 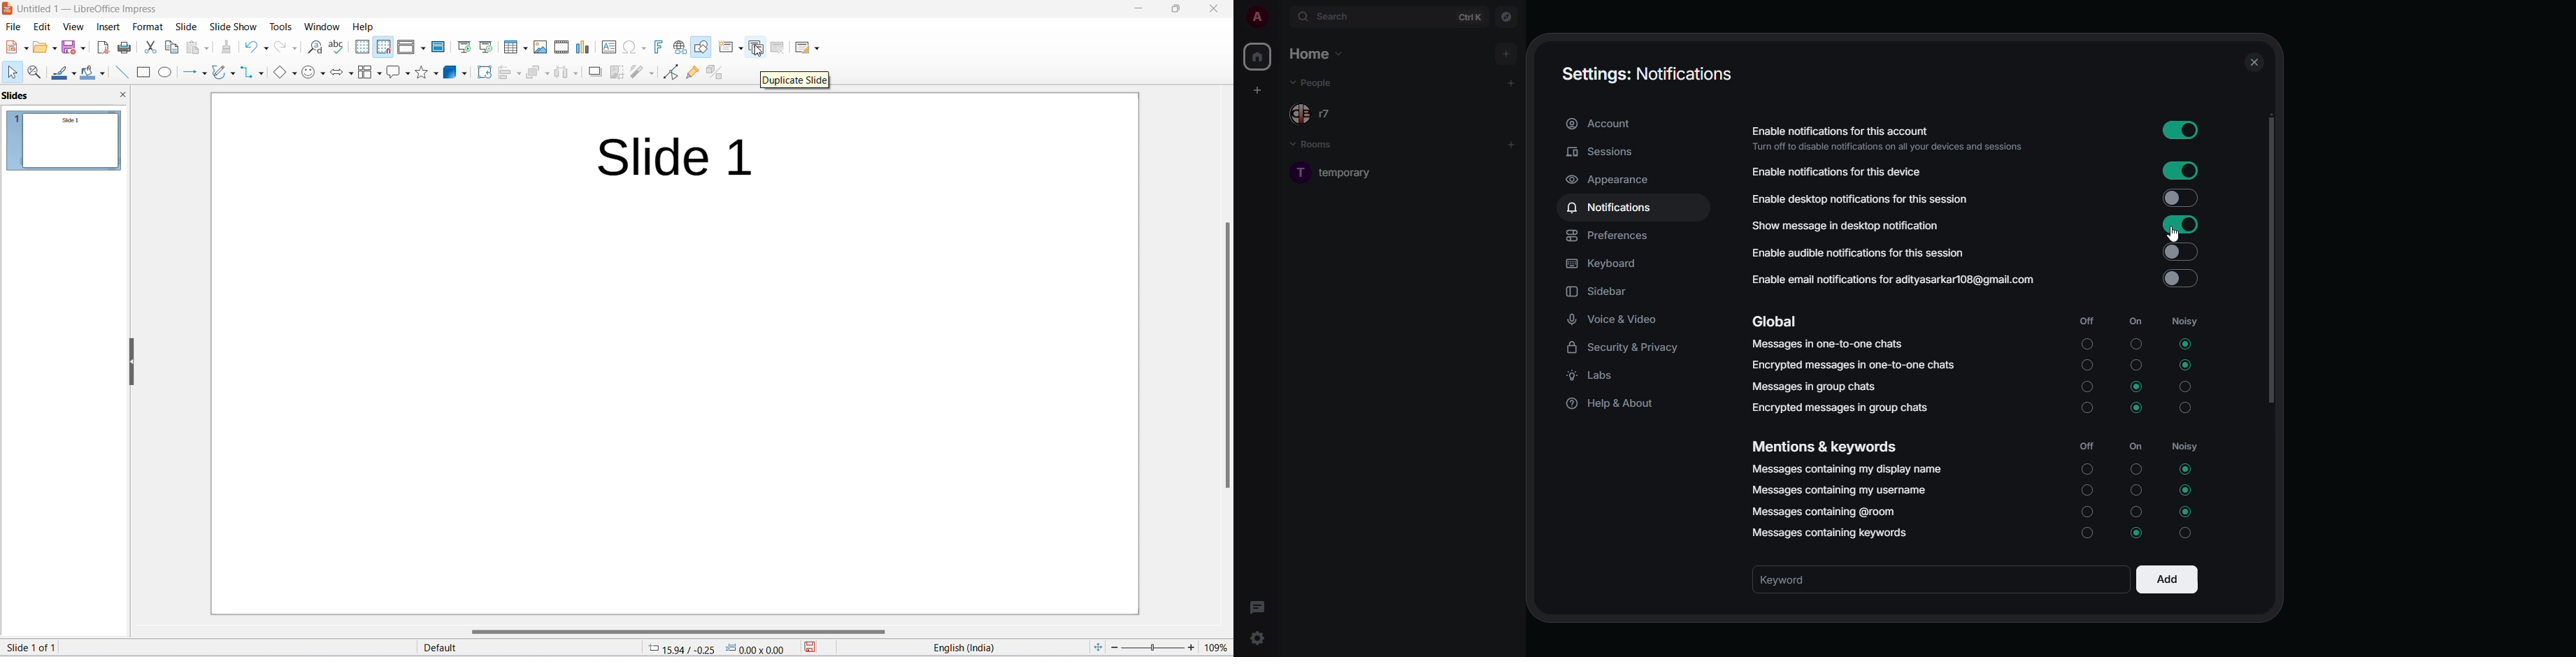 I want to click on preferences, so click(x=1612, y=236).